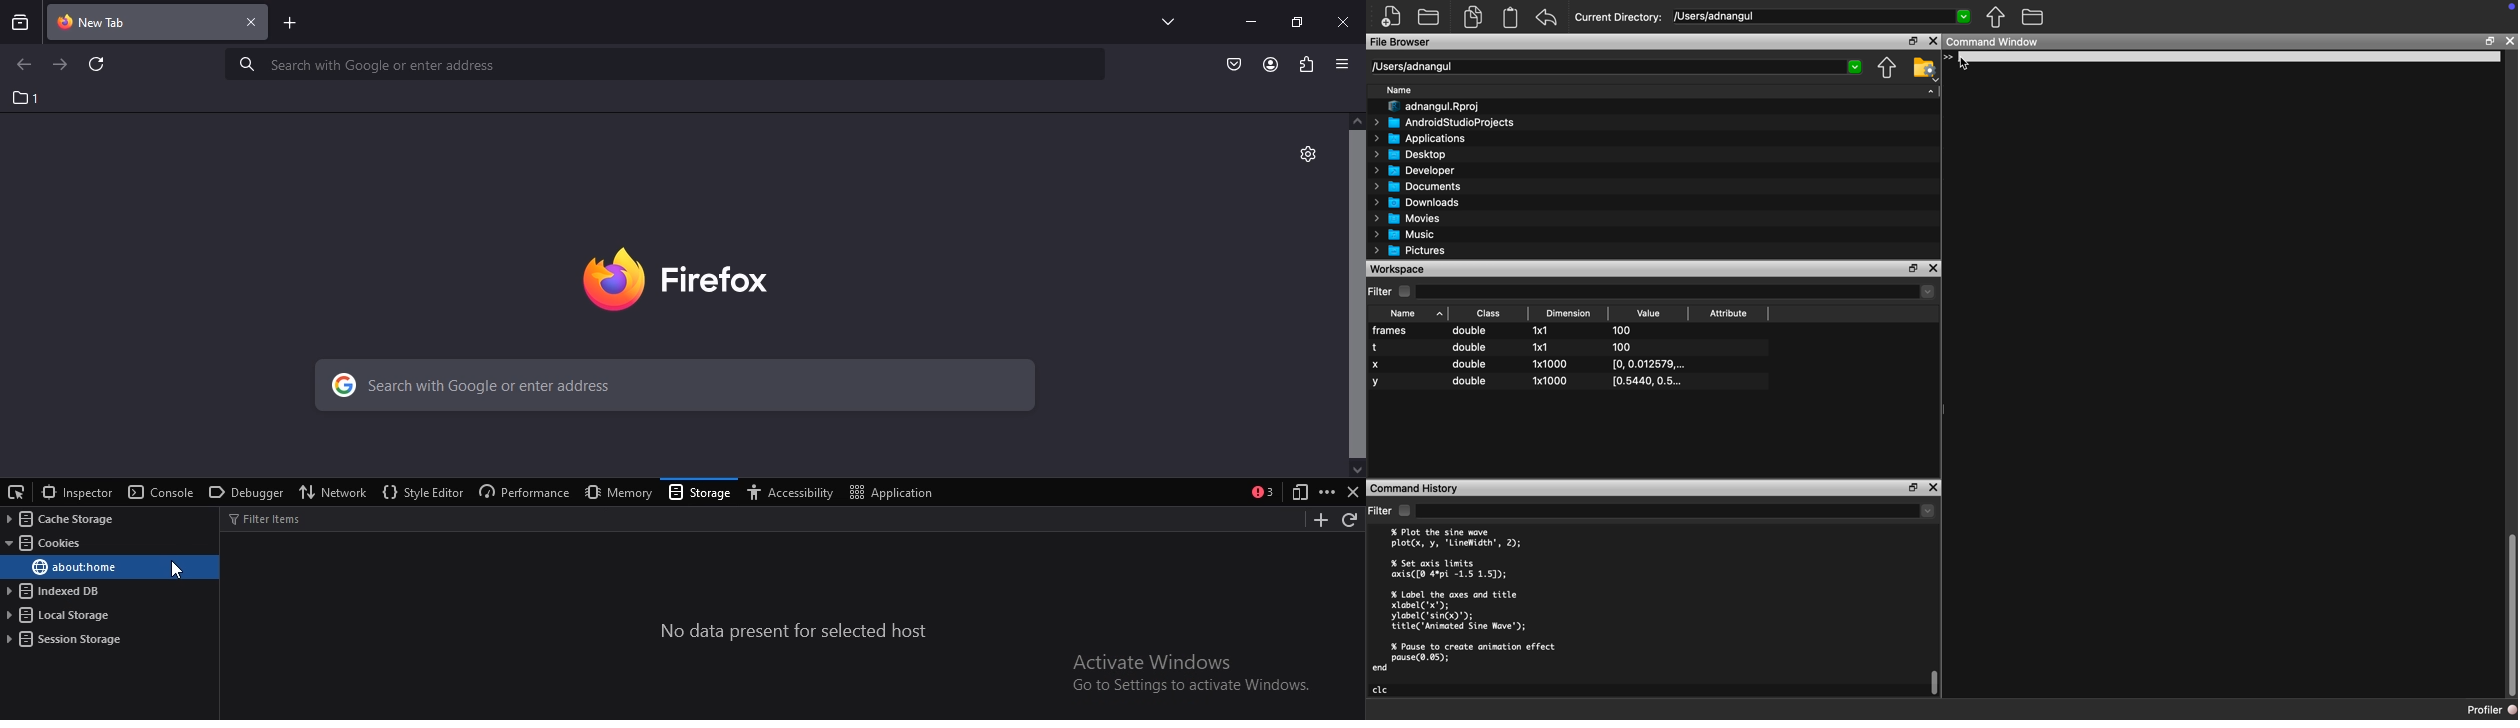 The image size is (2520, 728). What do you see at coordinates (1995, 18) in the screenshot?
I see `Parent Directory` at bounding box center [1995, 18].